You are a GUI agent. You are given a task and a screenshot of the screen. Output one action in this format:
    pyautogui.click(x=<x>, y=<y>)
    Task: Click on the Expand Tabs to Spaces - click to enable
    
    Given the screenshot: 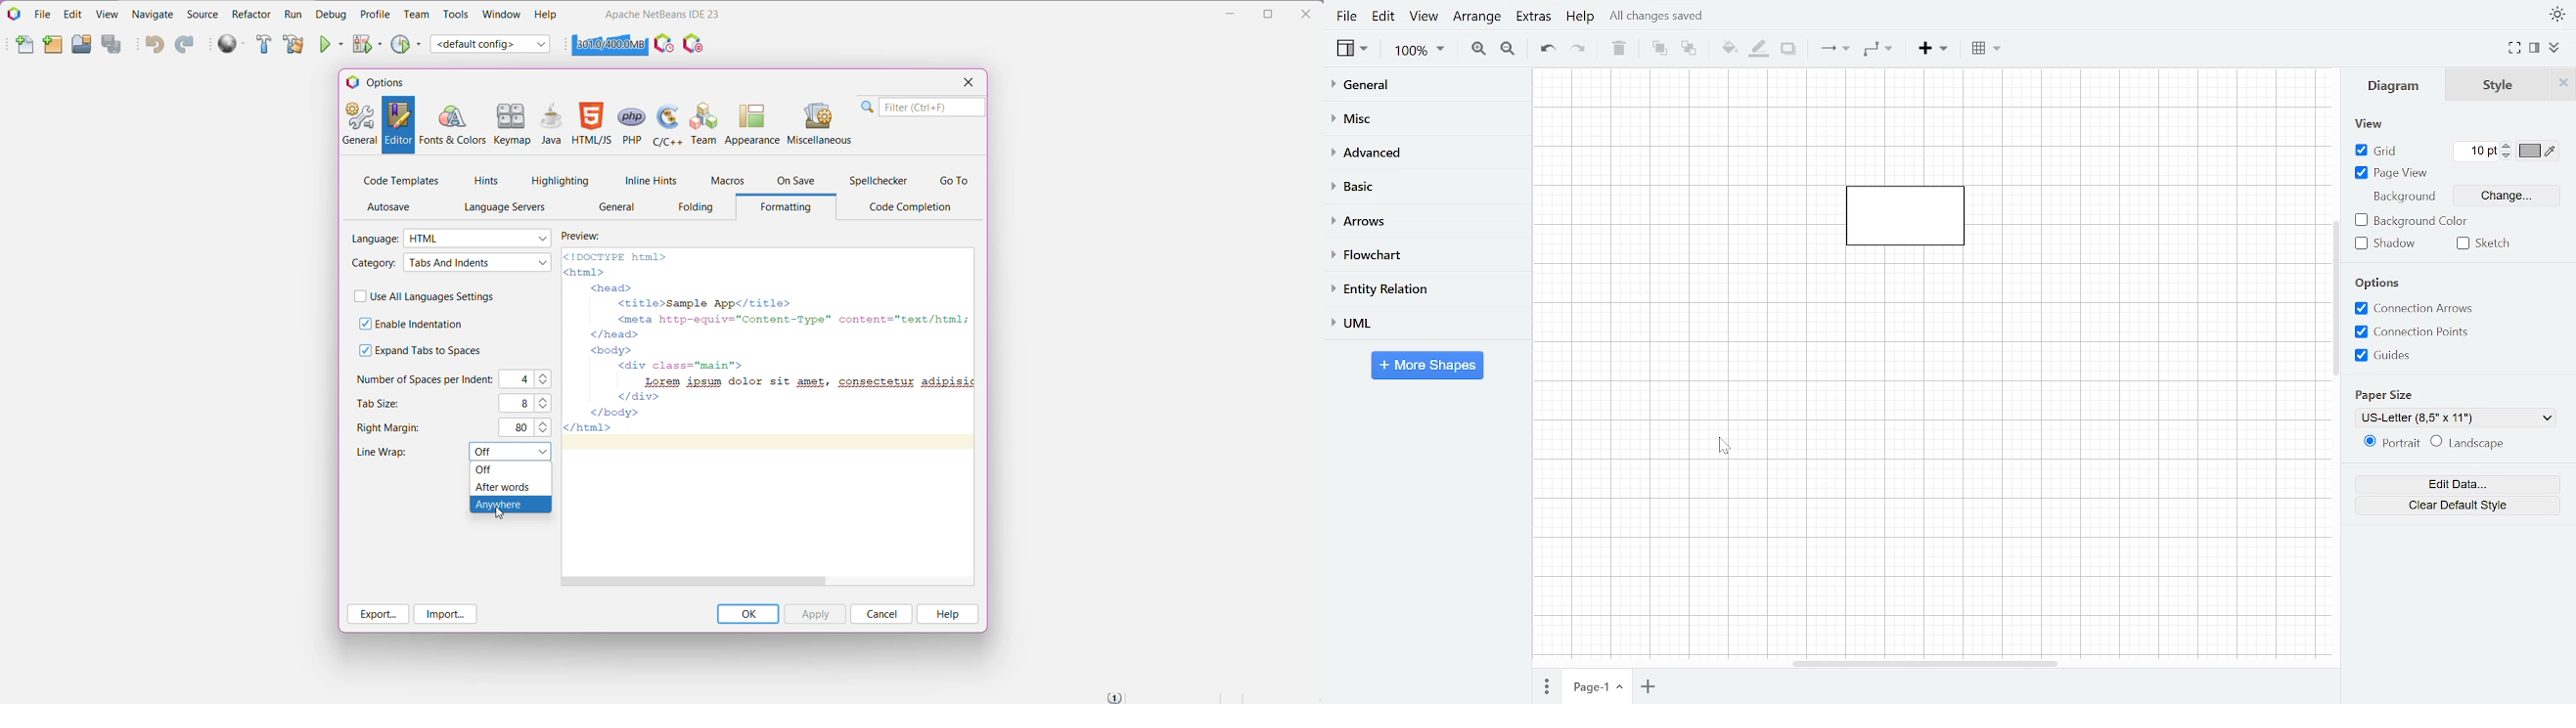 What is the action you would take?
    pyautogui.click(x=436, y=351)
    